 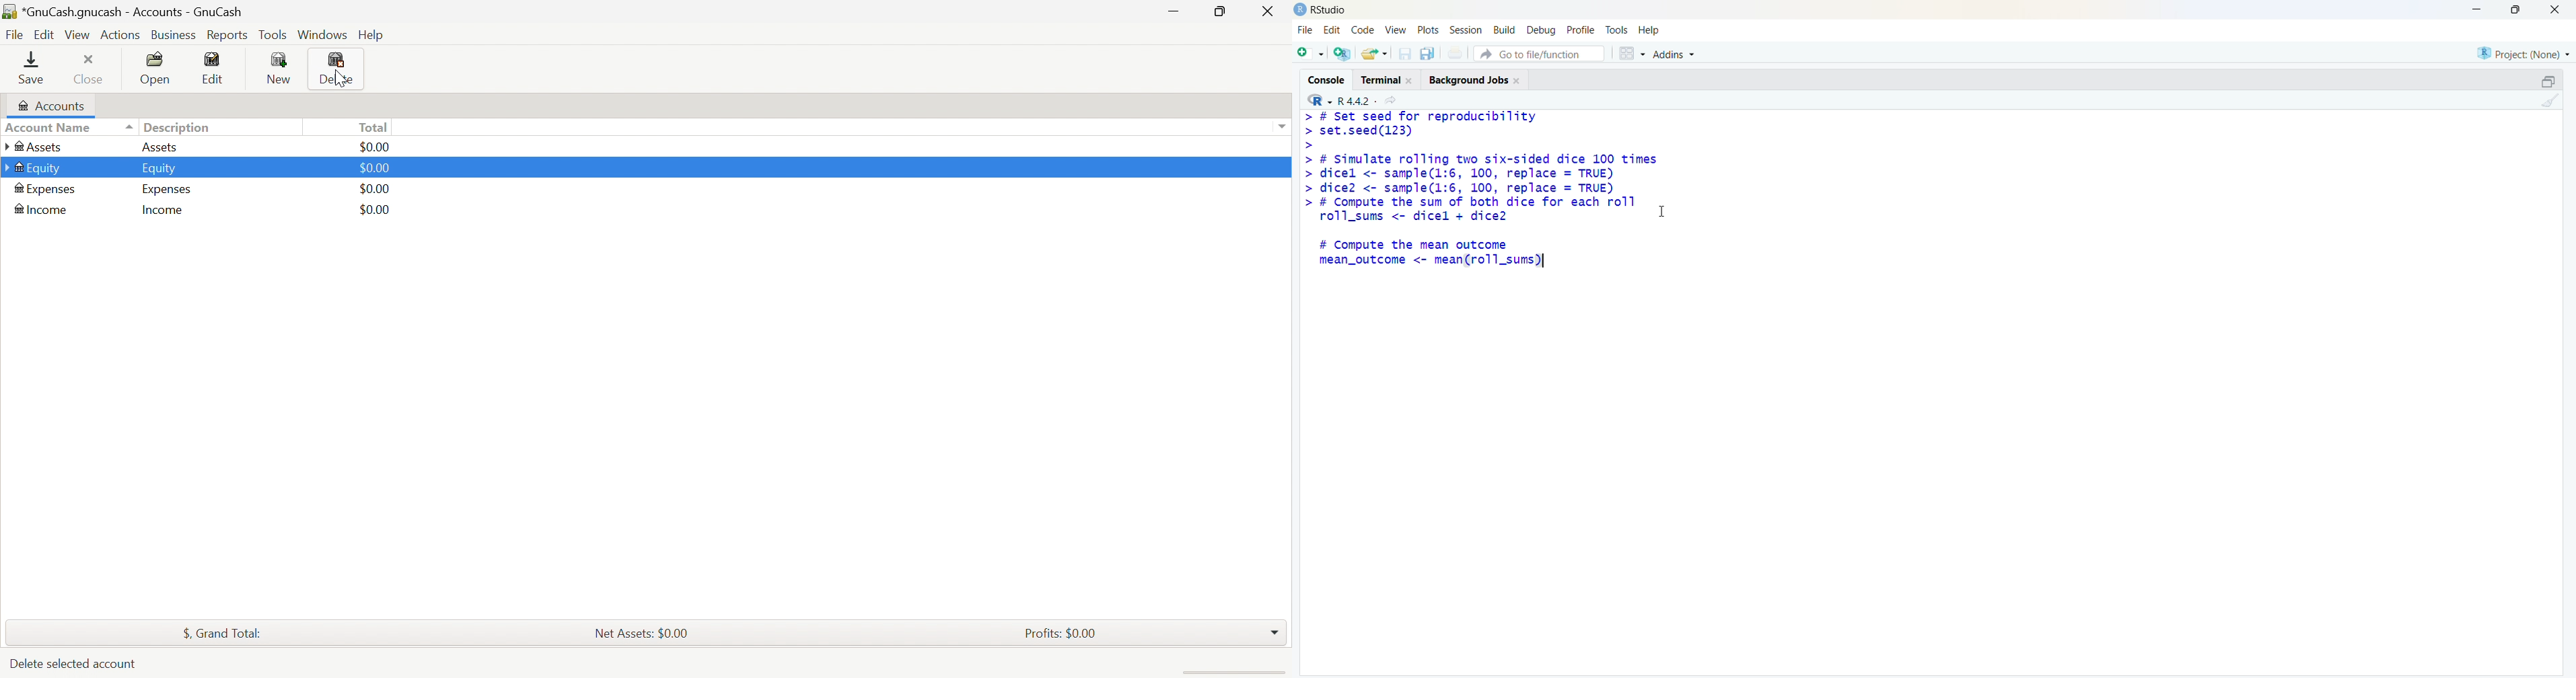 I want to click on logo, so click(x=1300, y=9).